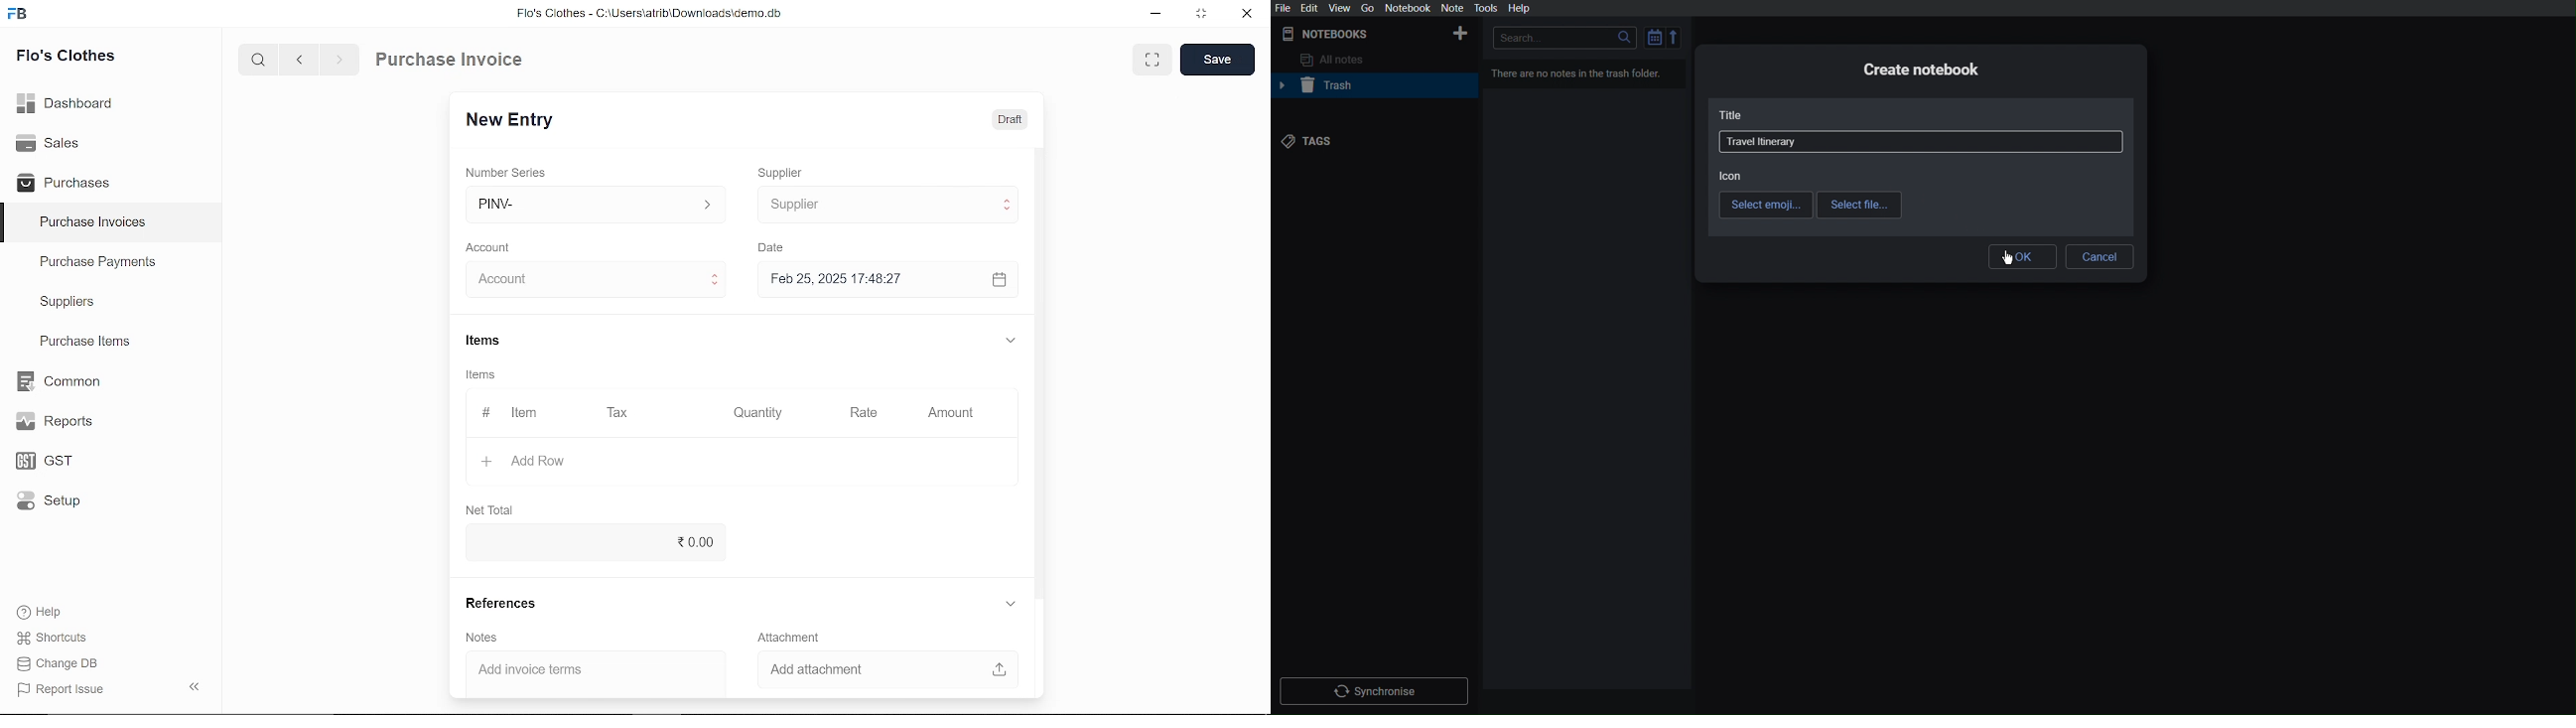  Describe the element at coordinates (648, 17) in the screenshot. I see `Flo's Clothes - C:\Users\alrib\Downioads'cemo.db.` at that location.